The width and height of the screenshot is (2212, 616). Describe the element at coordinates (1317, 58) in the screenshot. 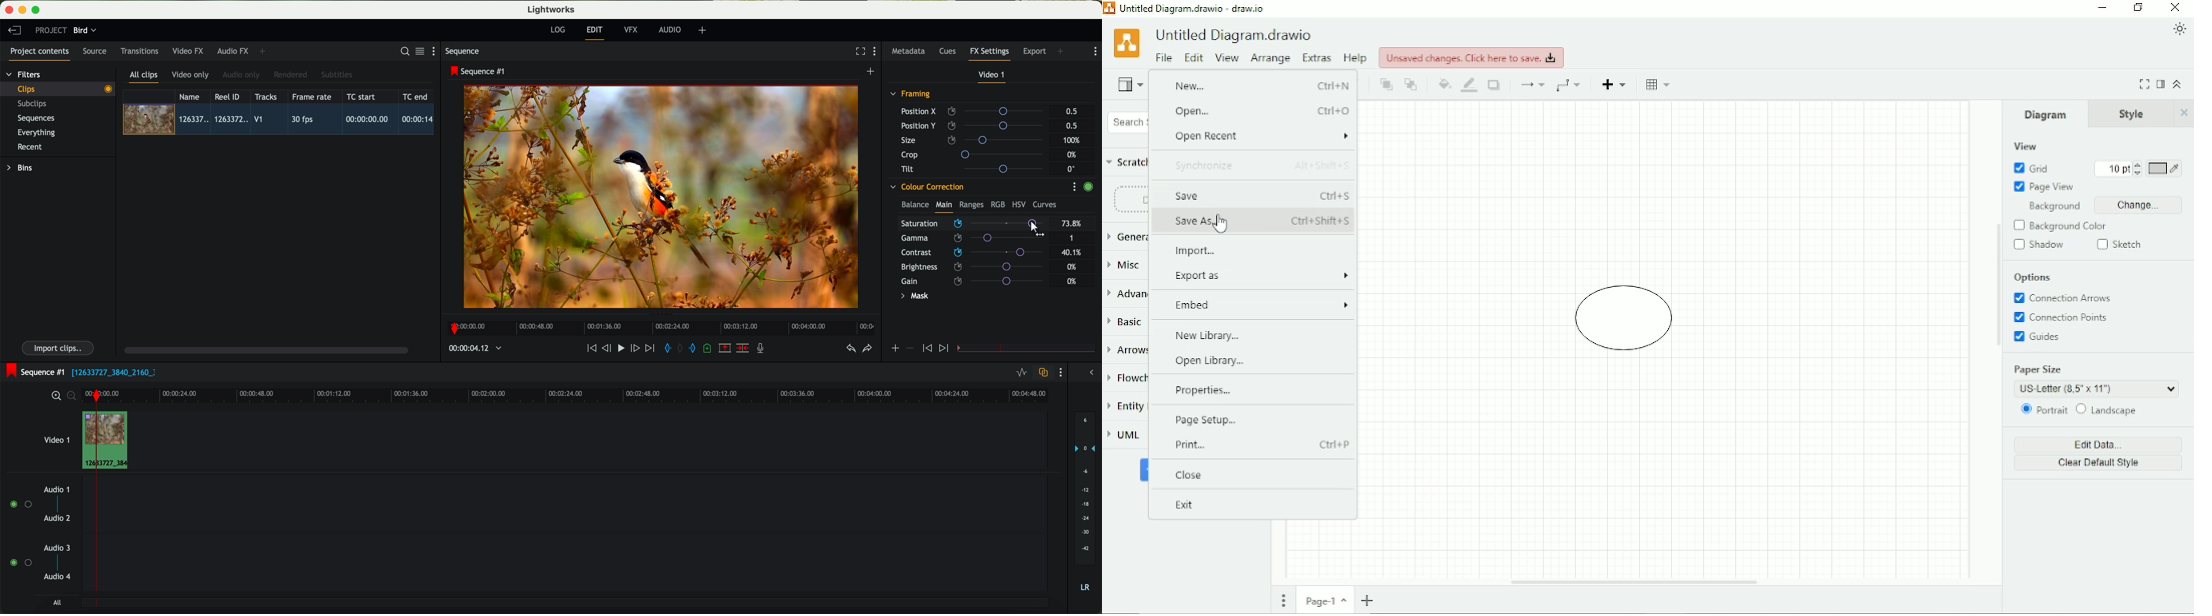

I see `Extras` at that location.